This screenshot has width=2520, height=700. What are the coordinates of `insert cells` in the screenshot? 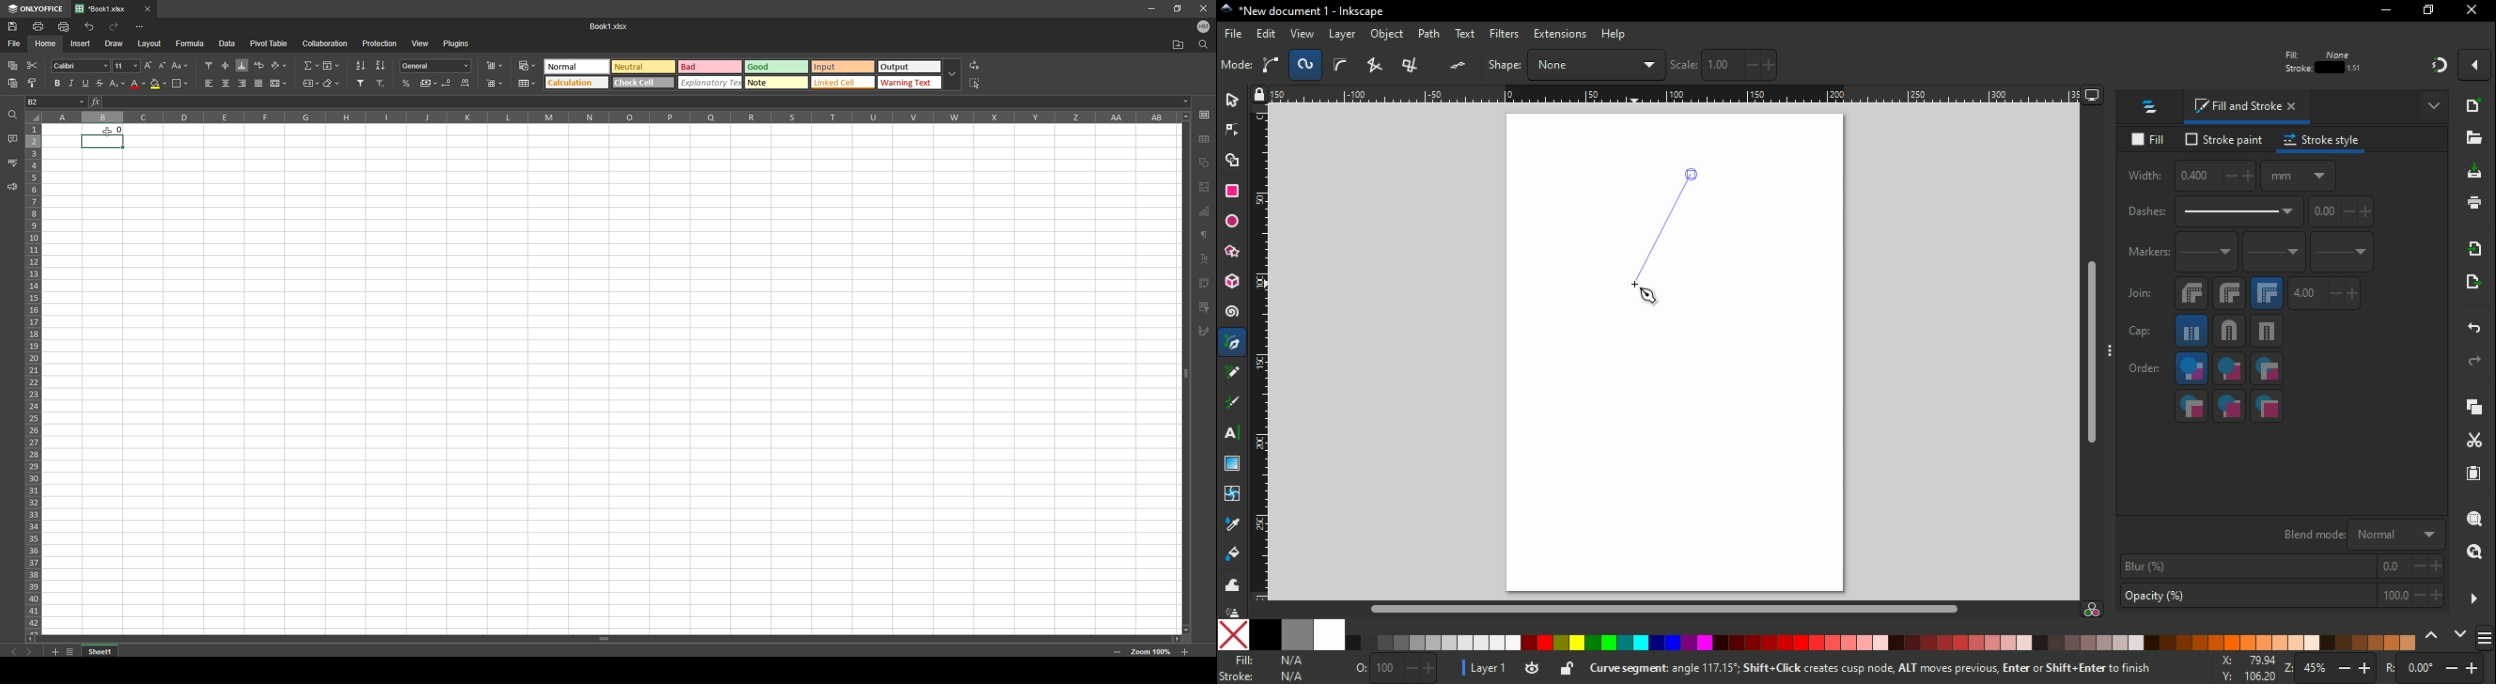 It's located at (494, 66).